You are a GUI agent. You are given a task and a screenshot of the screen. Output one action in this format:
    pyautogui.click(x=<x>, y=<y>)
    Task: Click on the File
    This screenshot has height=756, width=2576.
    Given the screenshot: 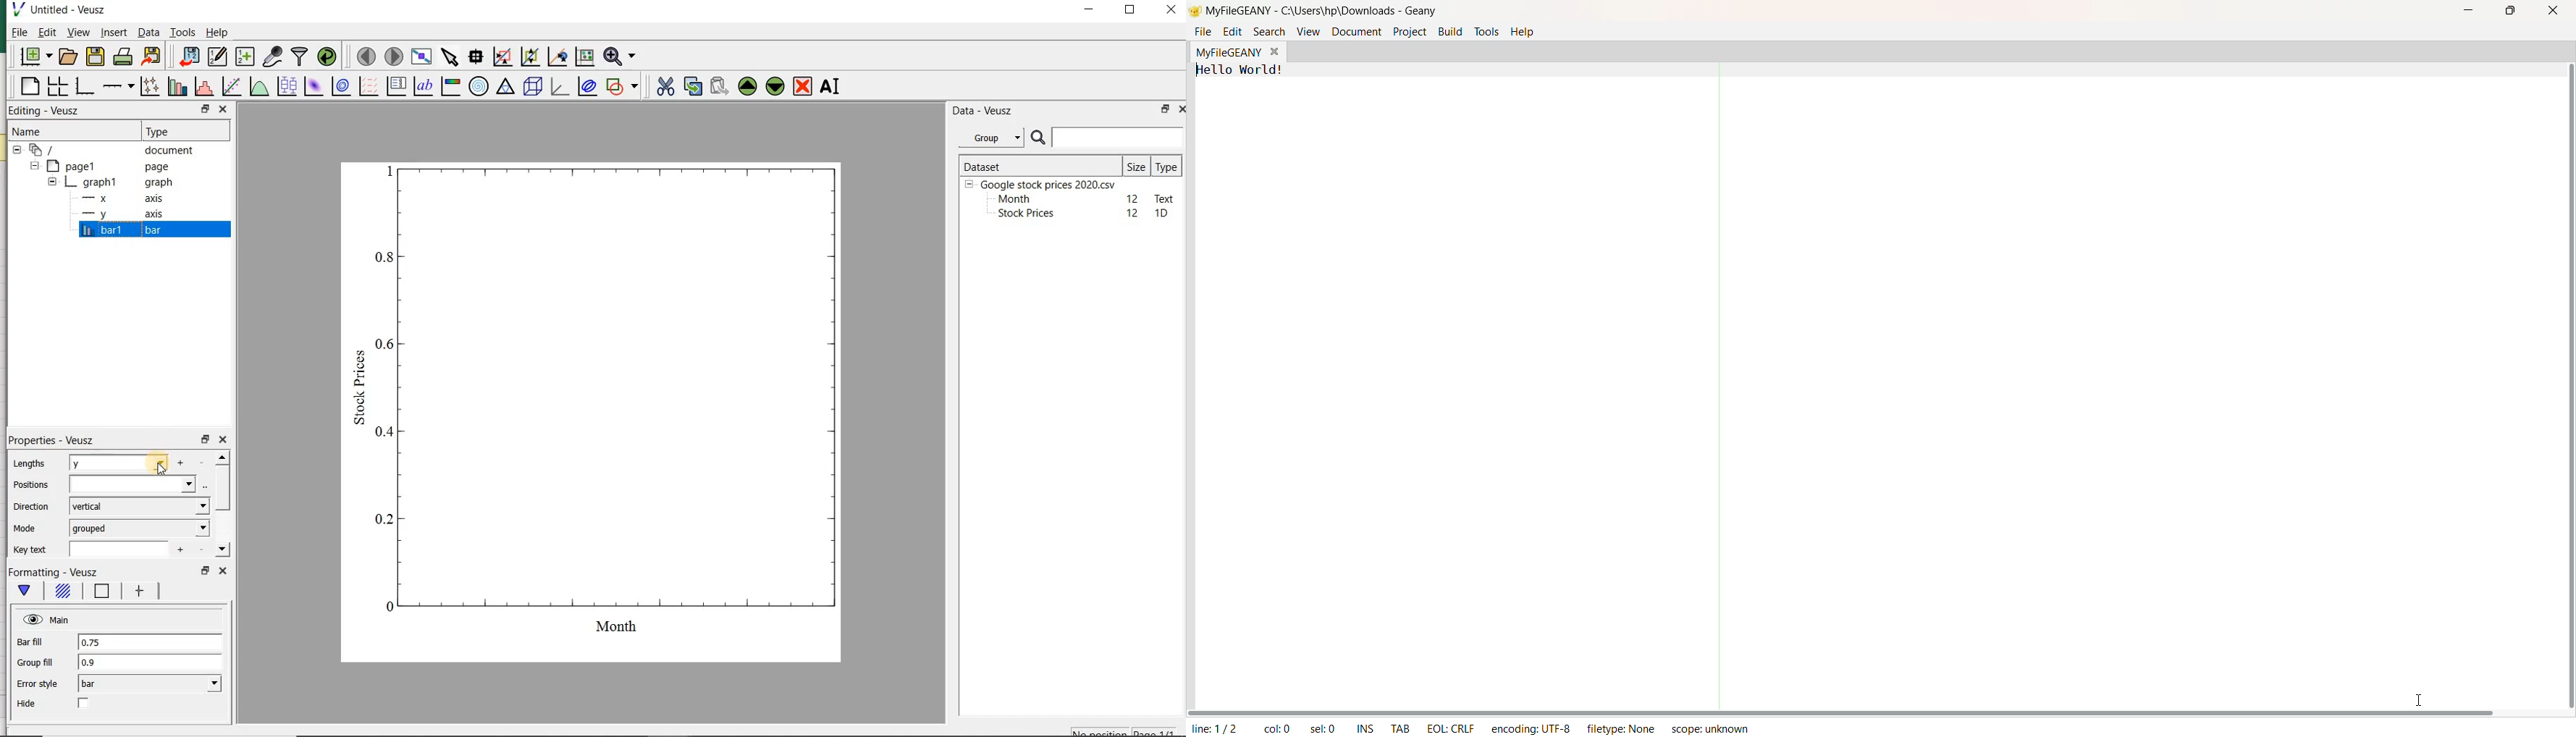 What is the action you would take?
    pyautogui.click(x=1201, y=31)
    